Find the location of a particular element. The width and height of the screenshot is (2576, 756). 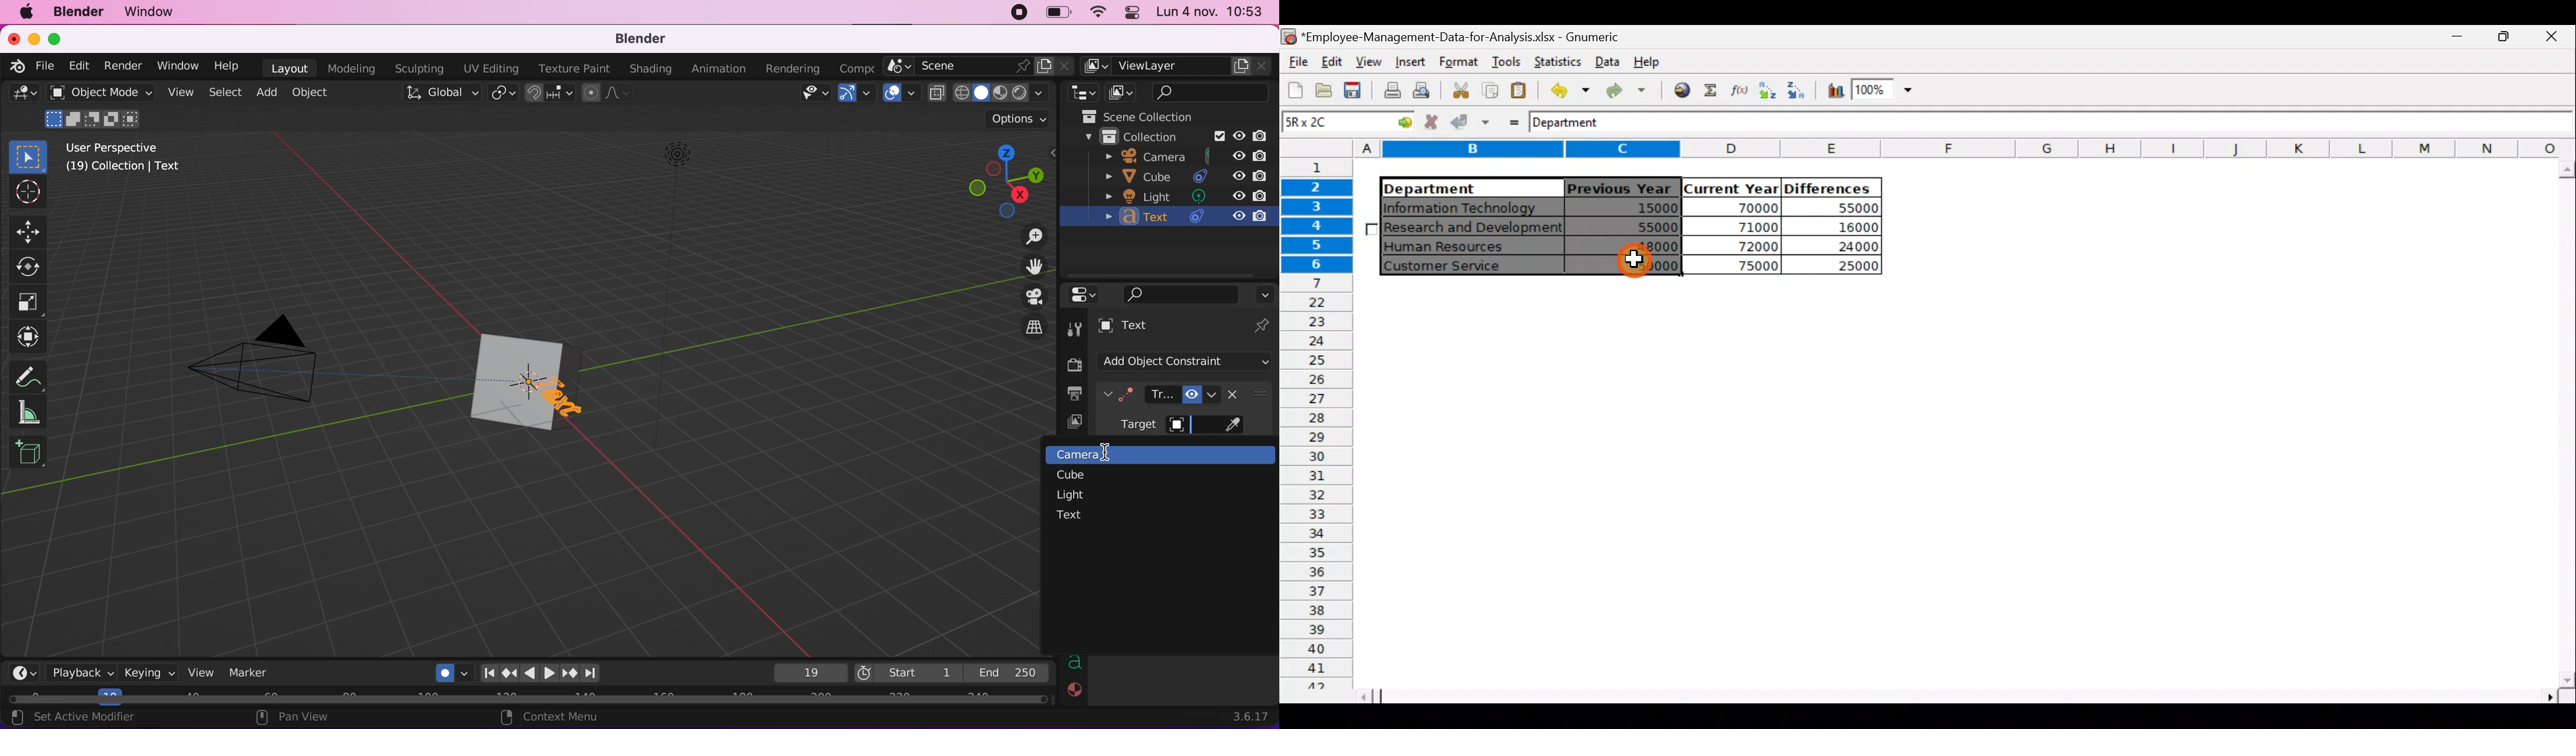

Previous Year is located at coordinates (1620, 186).